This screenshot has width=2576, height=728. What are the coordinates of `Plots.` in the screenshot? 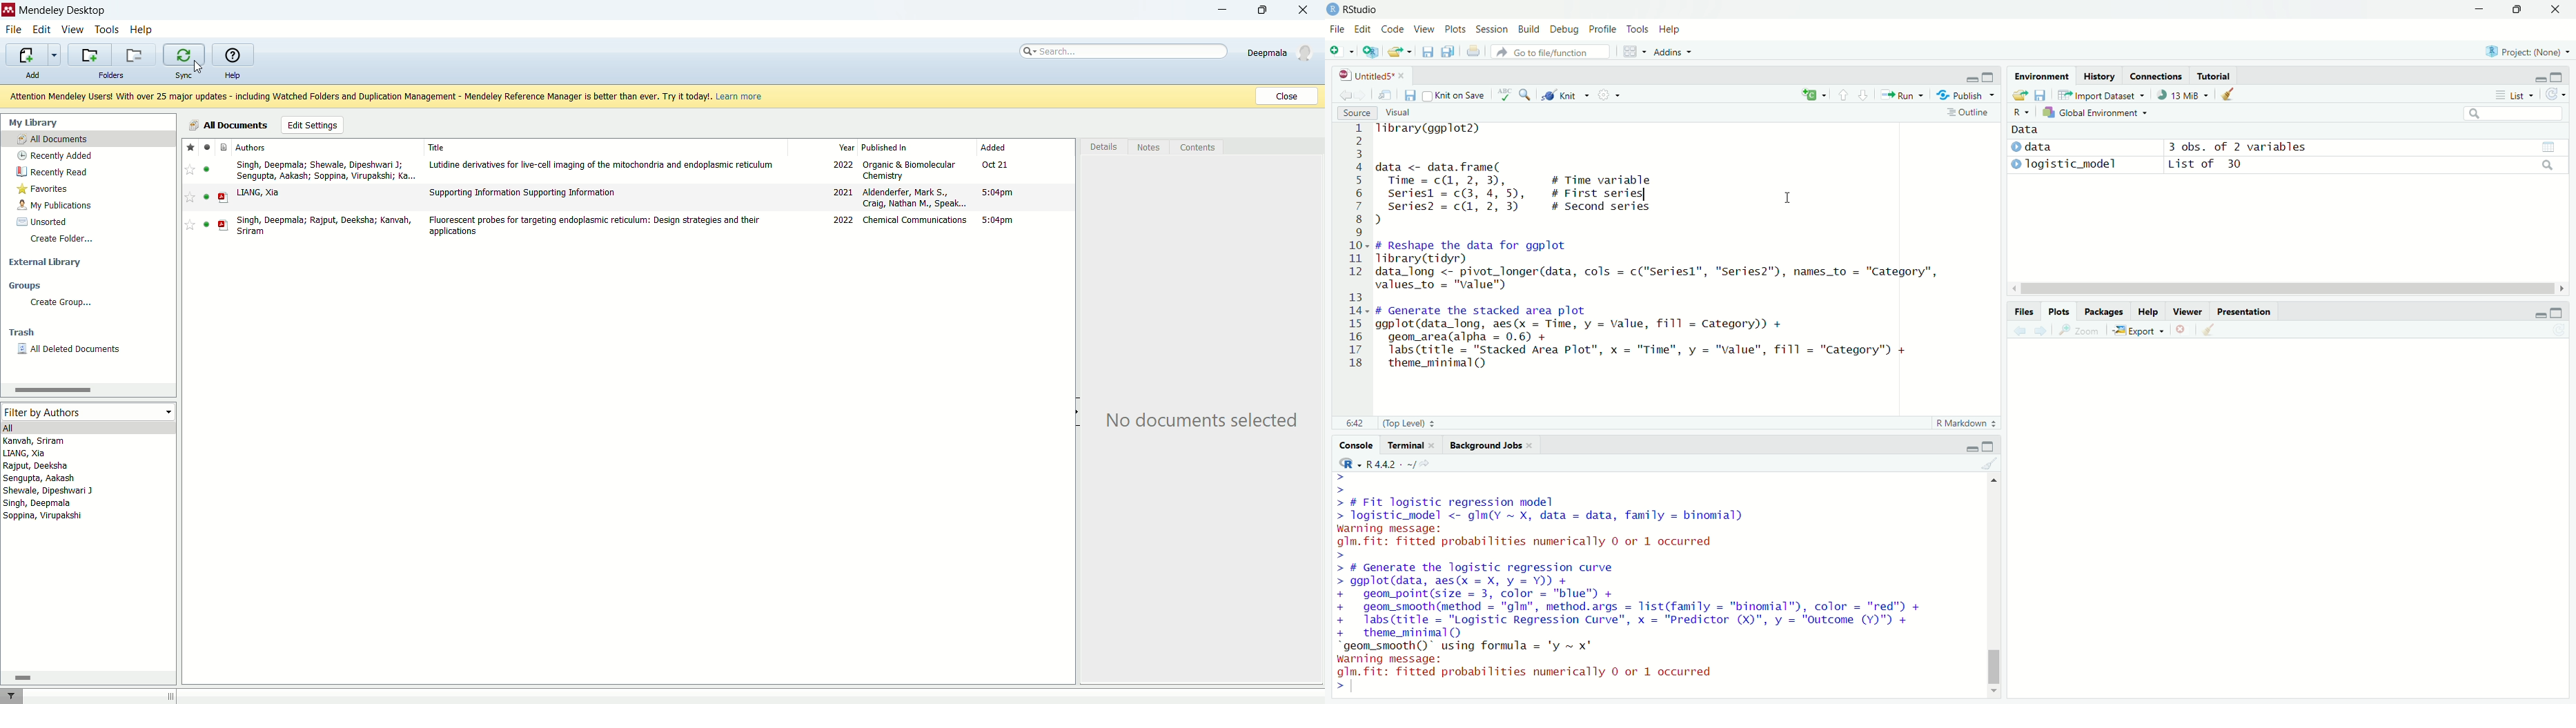 It's located at (2059, 312).